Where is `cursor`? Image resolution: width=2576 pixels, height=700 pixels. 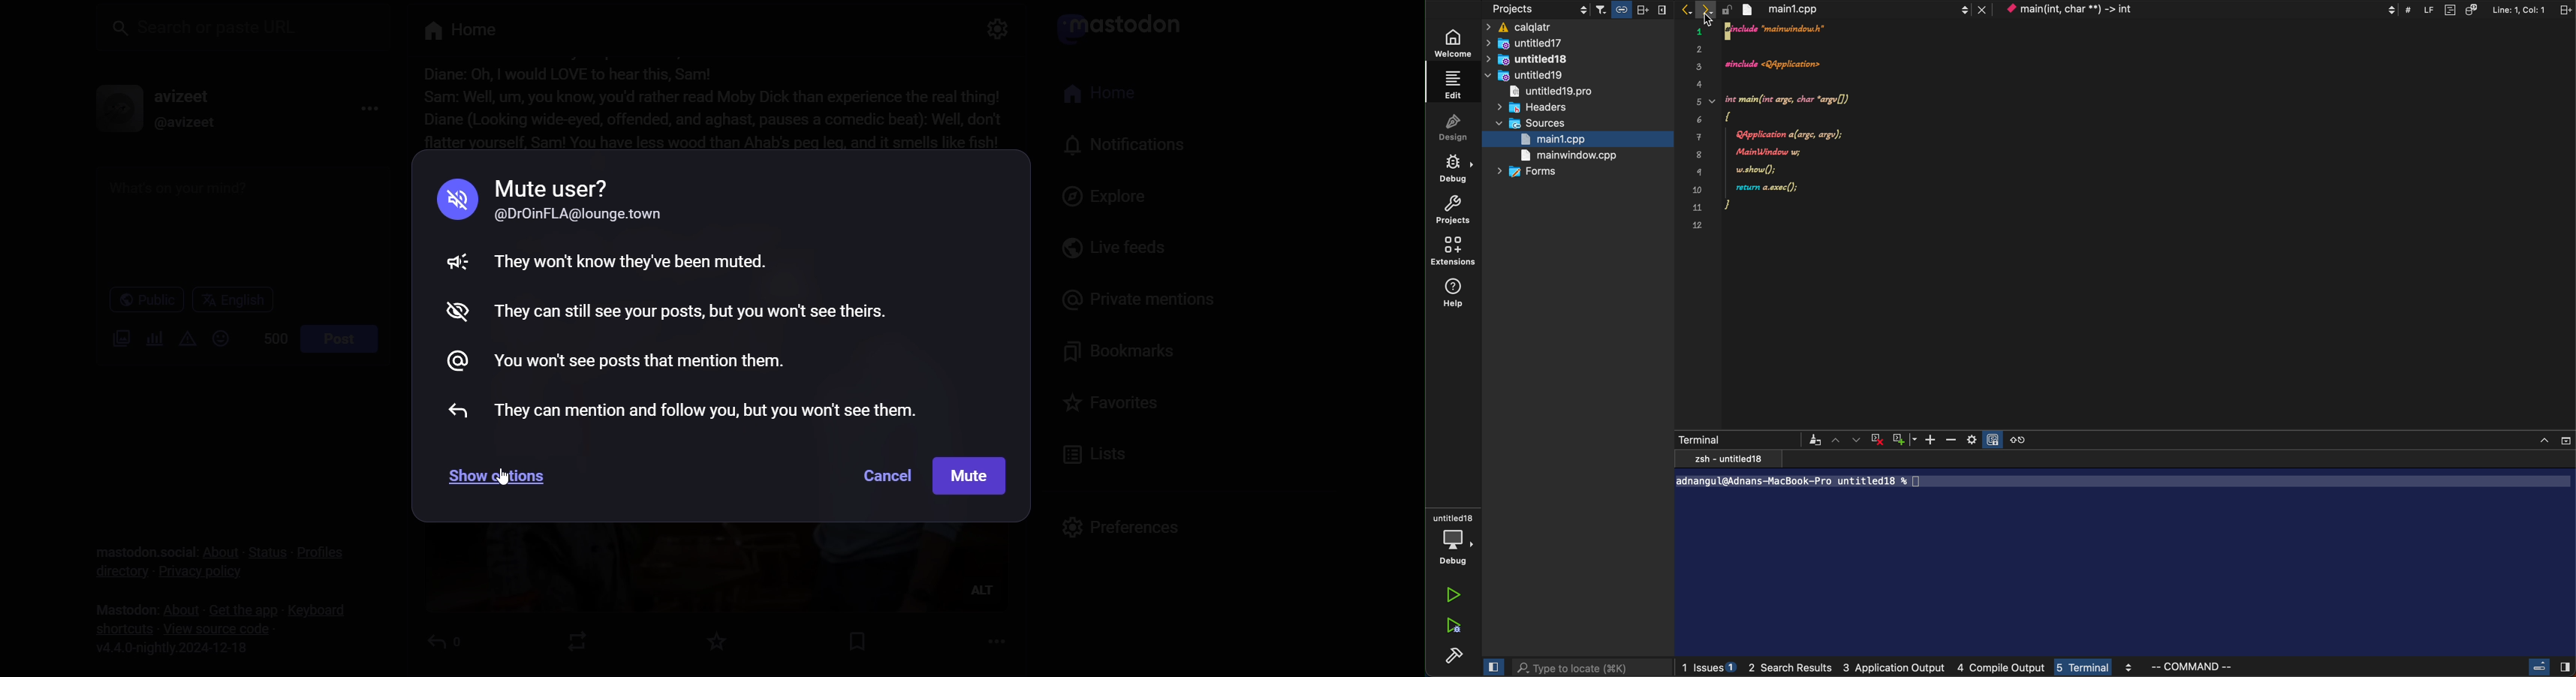 cursor is located at coordinates (502, 479).